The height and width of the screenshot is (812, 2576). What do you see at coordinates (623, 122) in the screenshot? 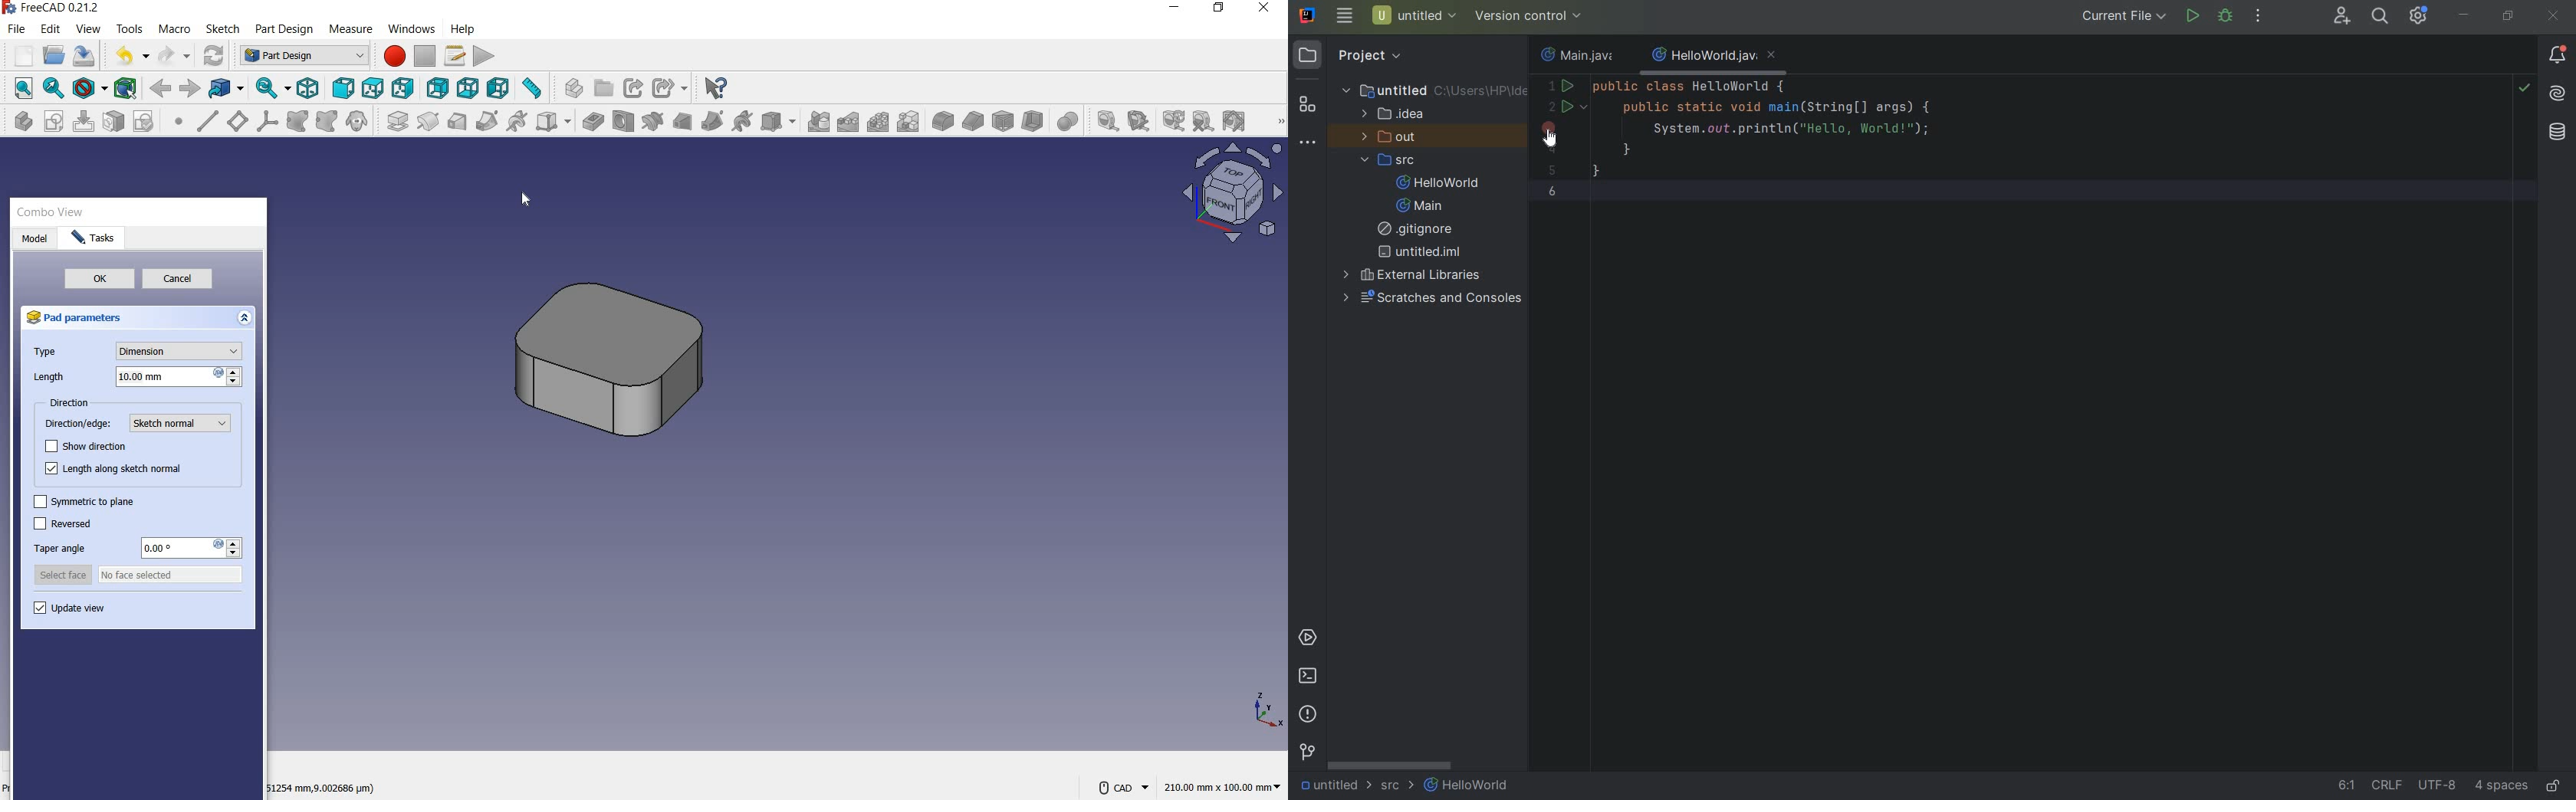
I see `hole` at bounding box center [623, 122].